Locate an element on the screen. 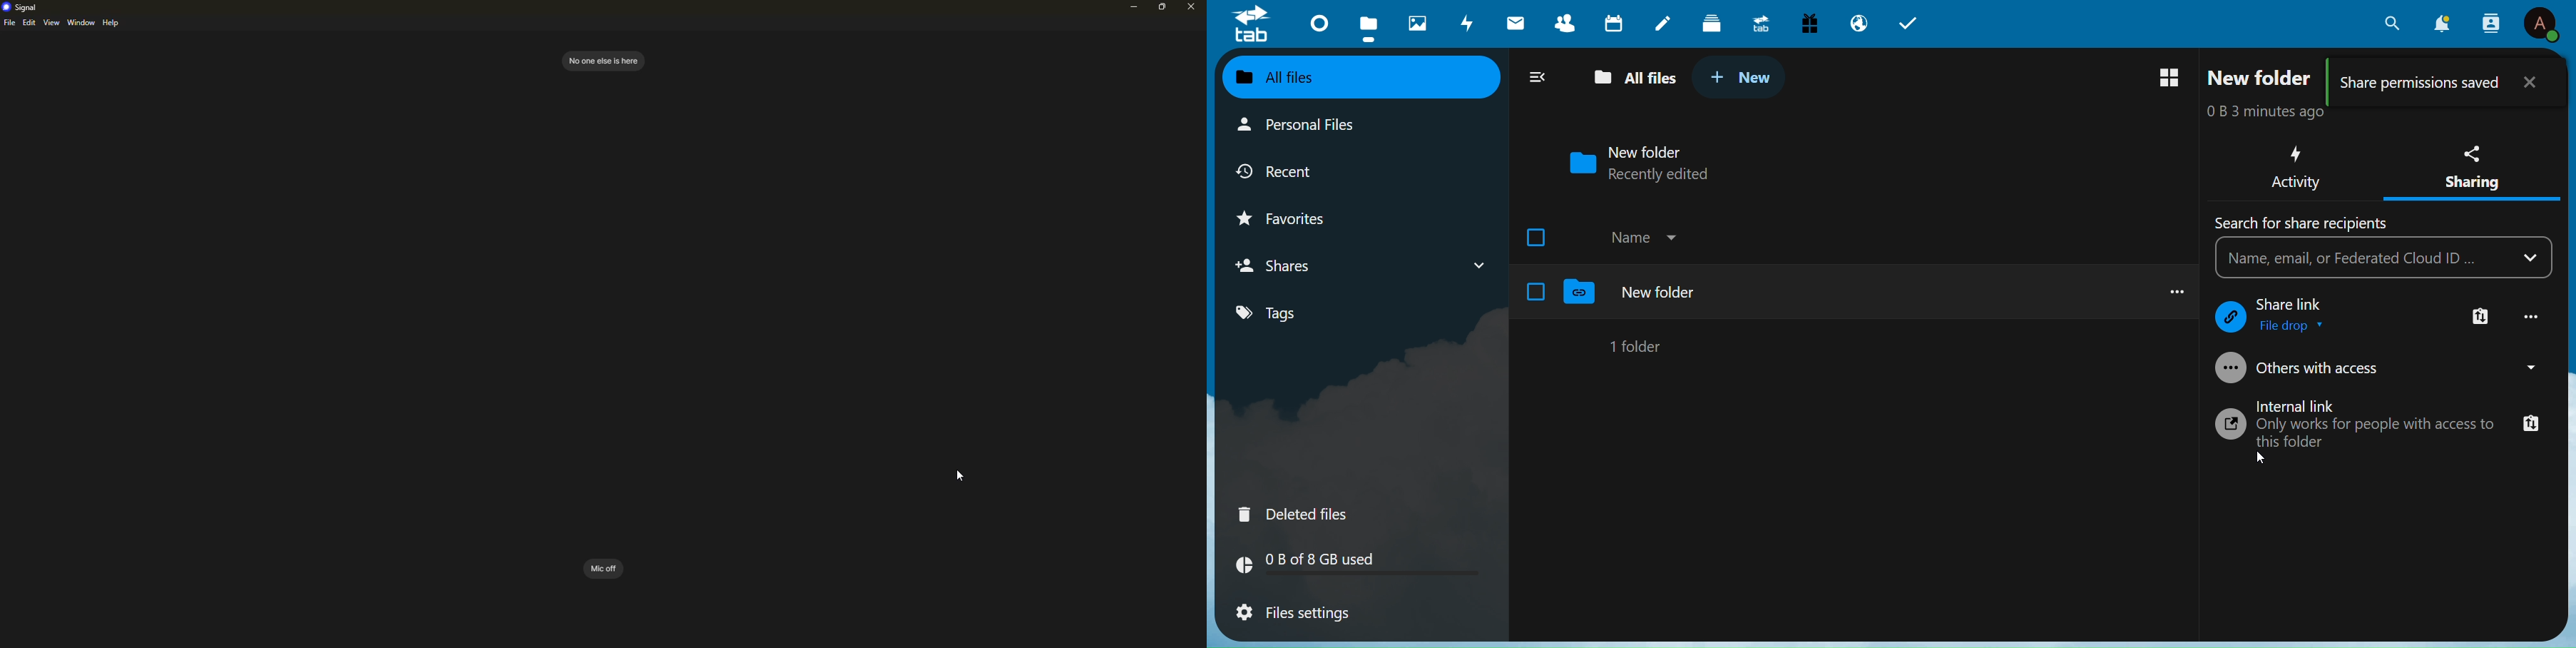 The image size is (2576, 672). Sharing is located at coordinates (2473, 162).